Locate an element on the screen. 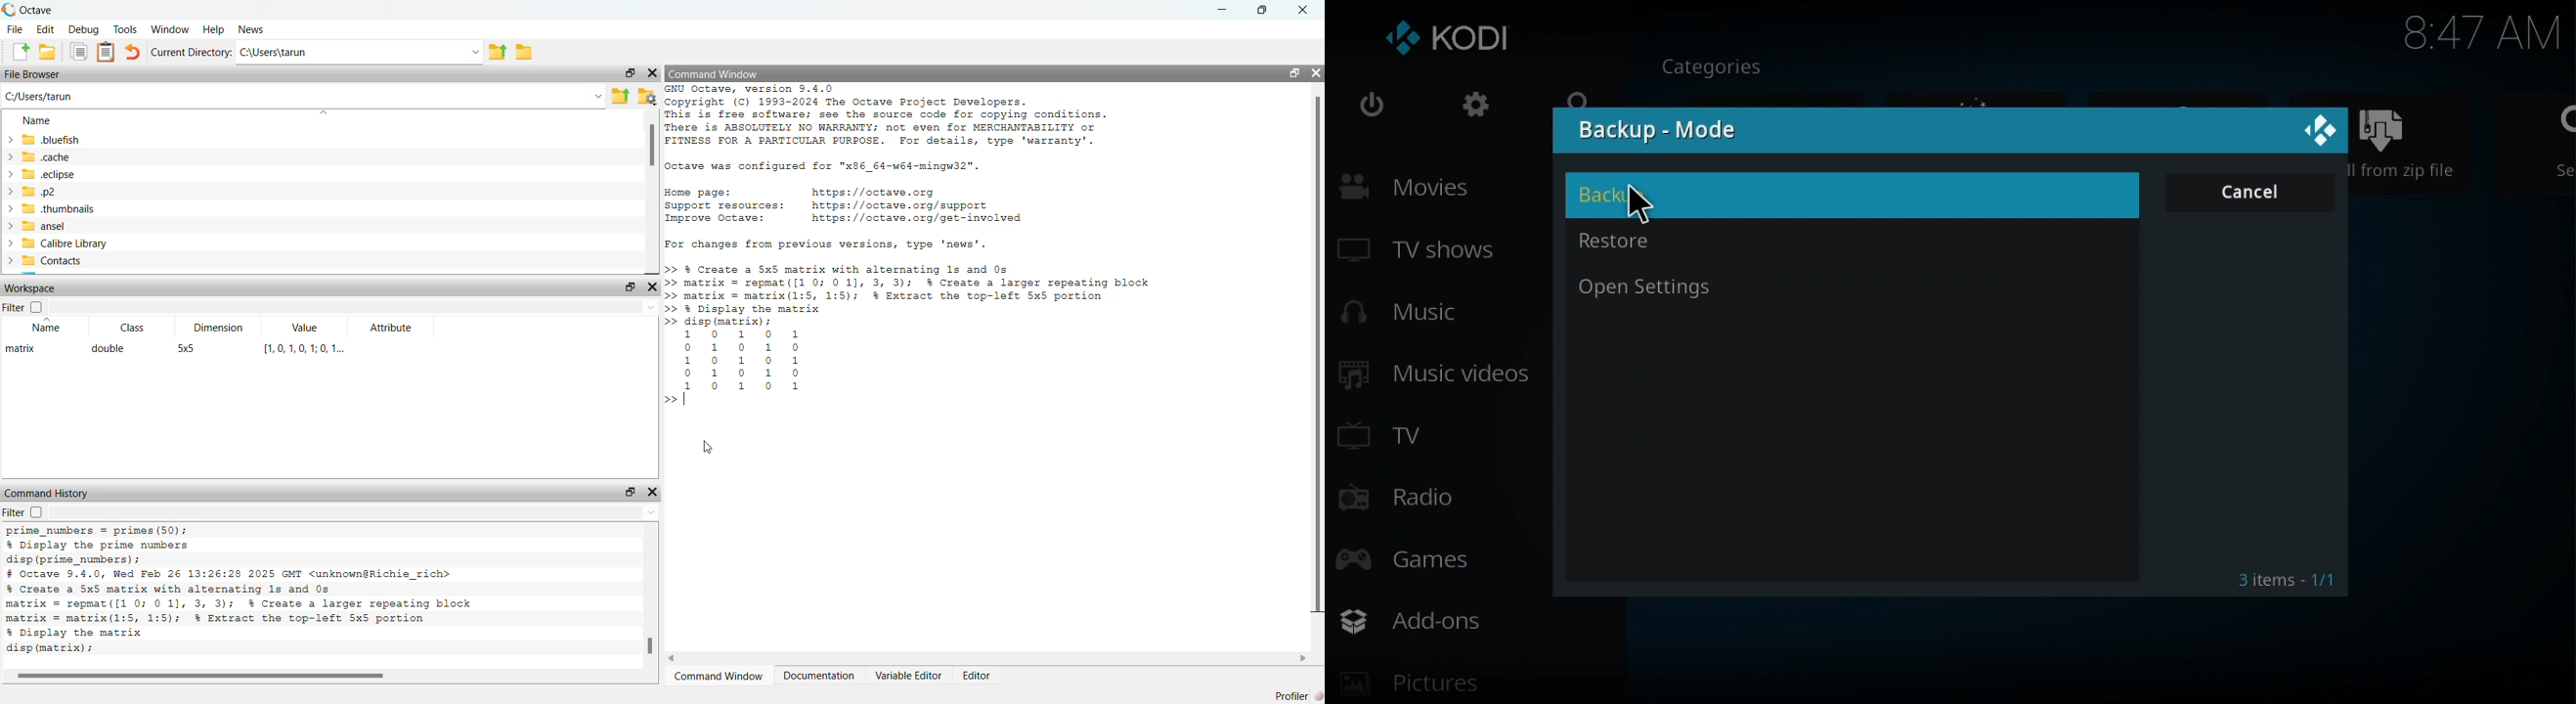  GNU Octave, version 9.4.0

Copyright (C) 1993-2024 The Octave Project Developers.

This is free software; see the source code for copying conditions.
There is ABSOLUTELY NO WARRANTY; not even for MERCHANTABILITY or
FITNESS FOR A PARTICULAR PURPOSE. For details, type 'warranty'. is located at coordinates (885, 116).